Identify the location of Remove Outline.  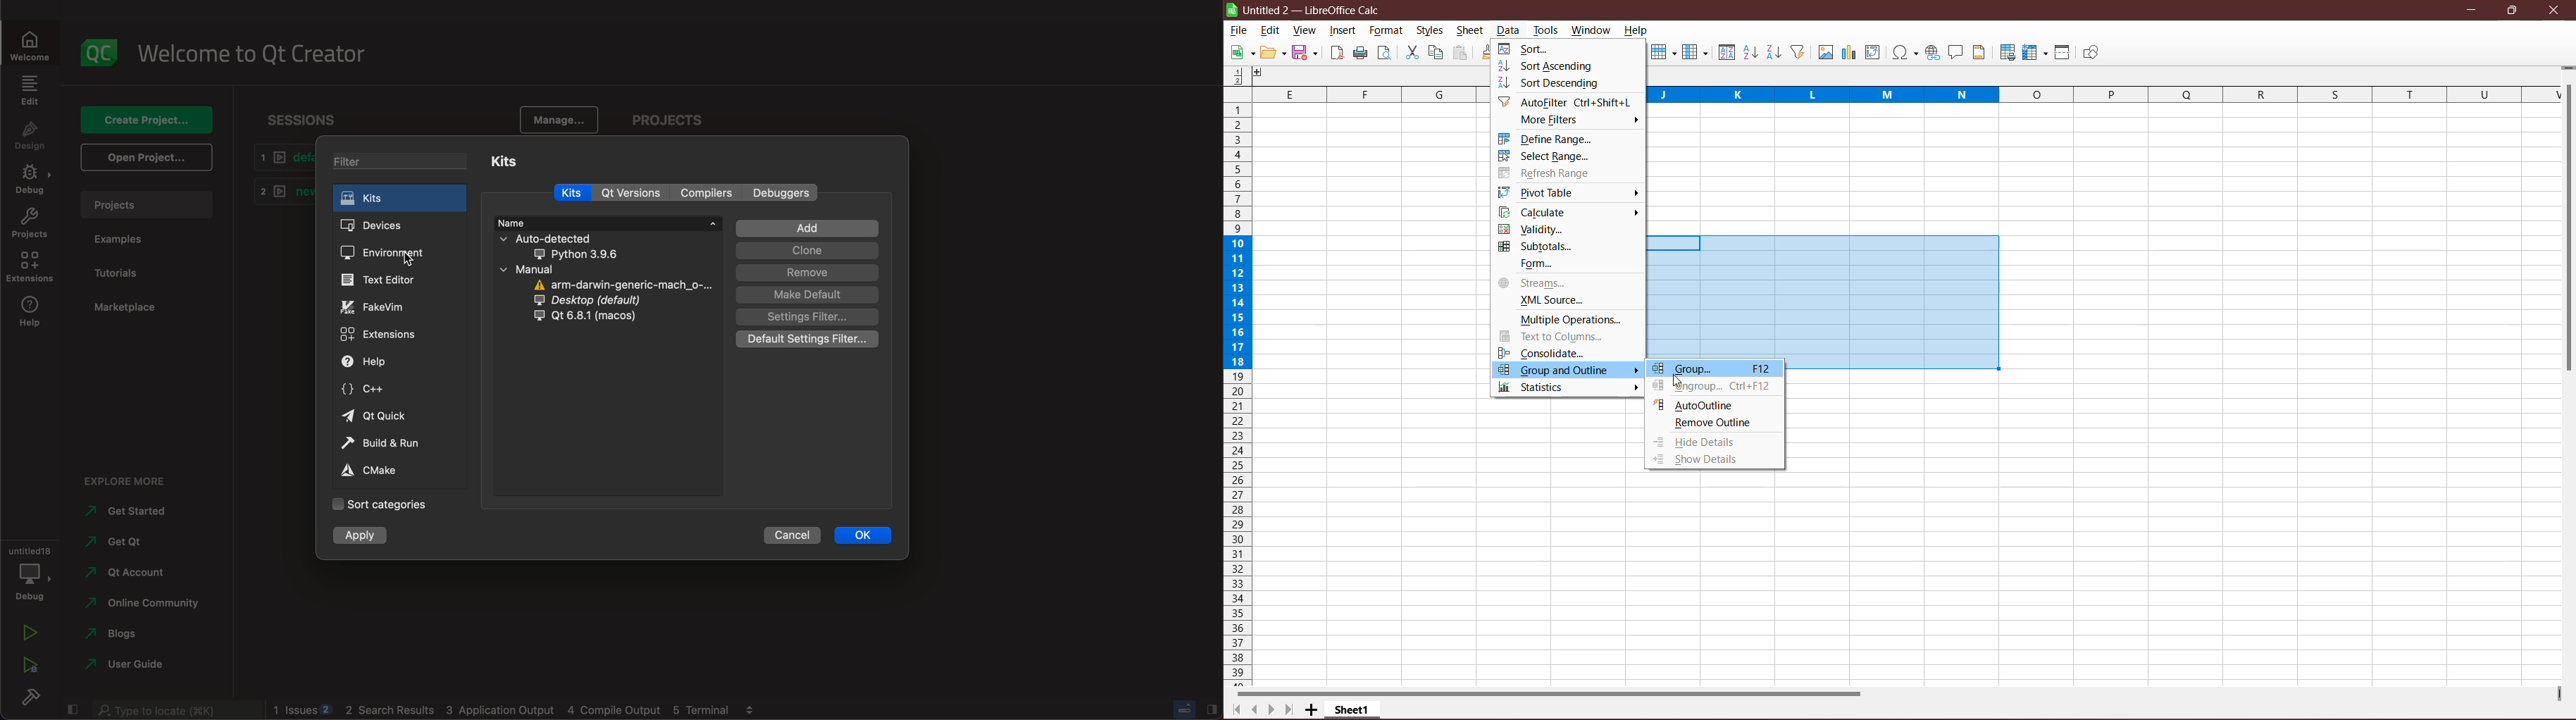
(1712, 424).